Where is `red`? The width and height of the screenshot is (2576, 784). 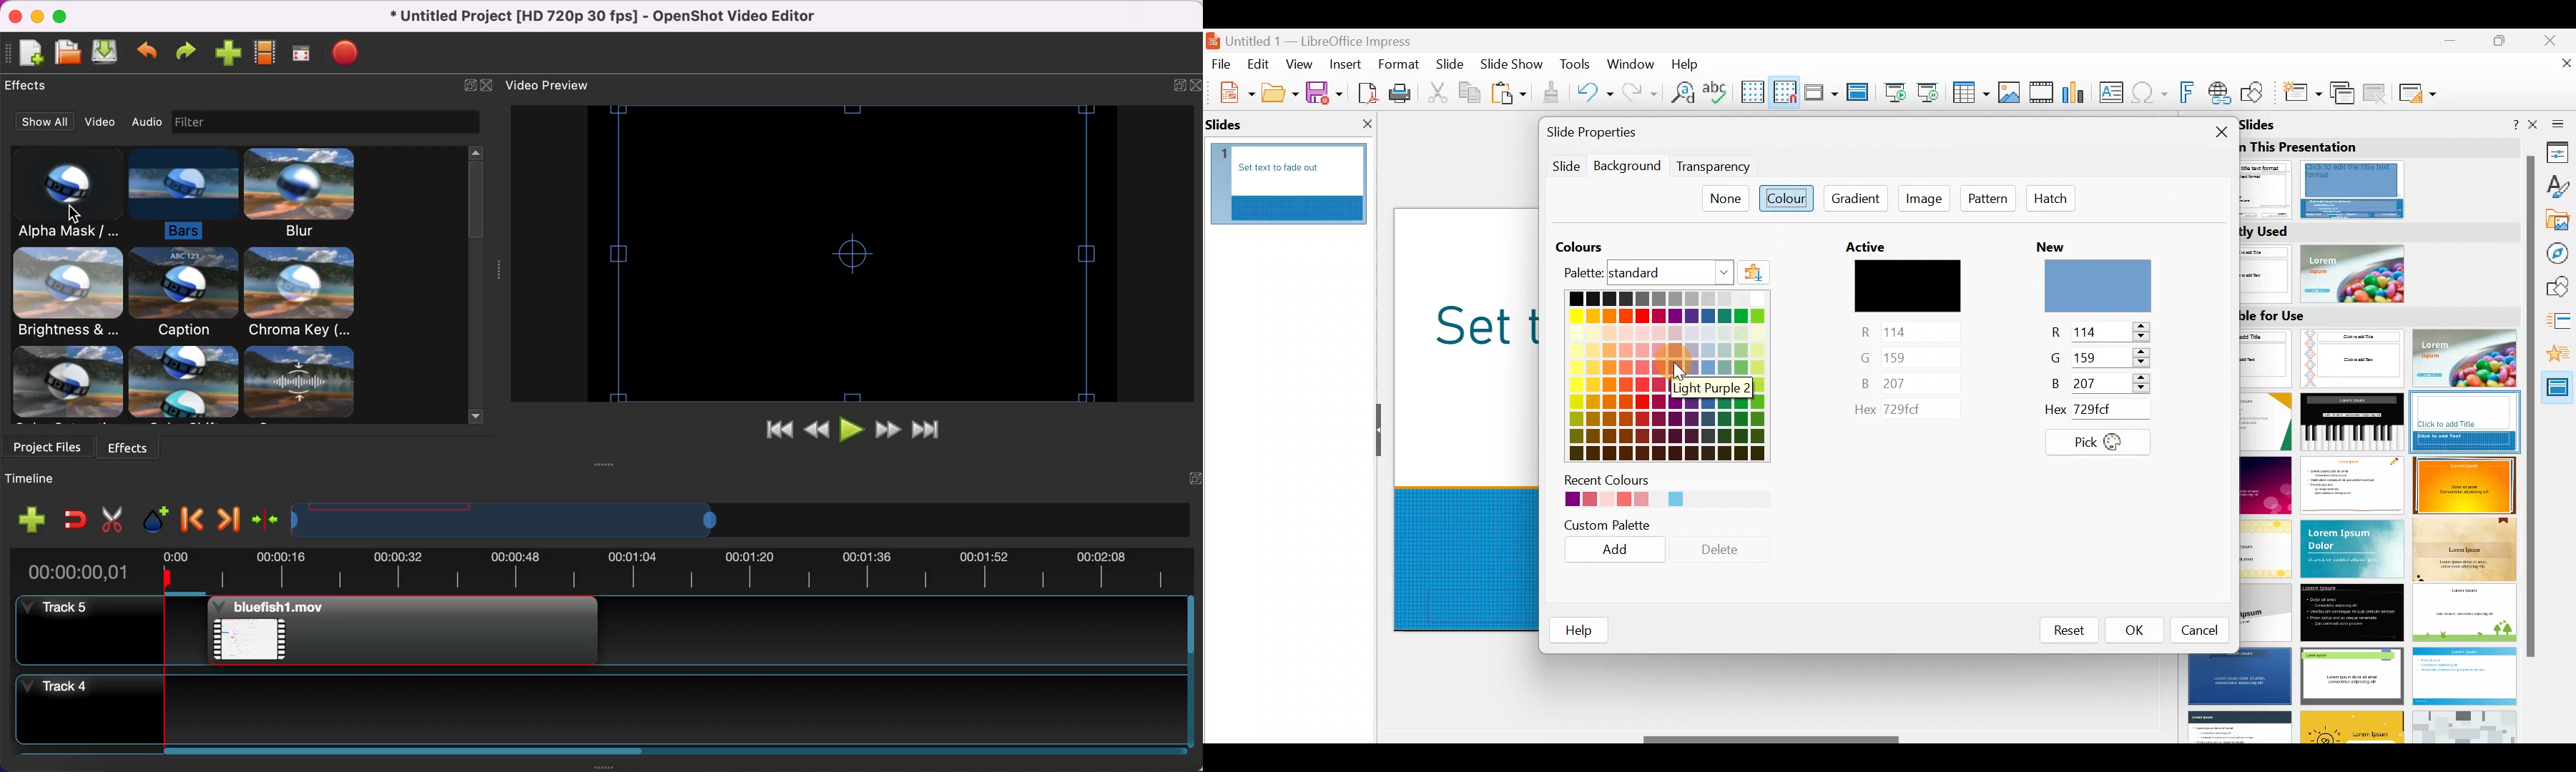 red is located at coordinates (1909, 330).